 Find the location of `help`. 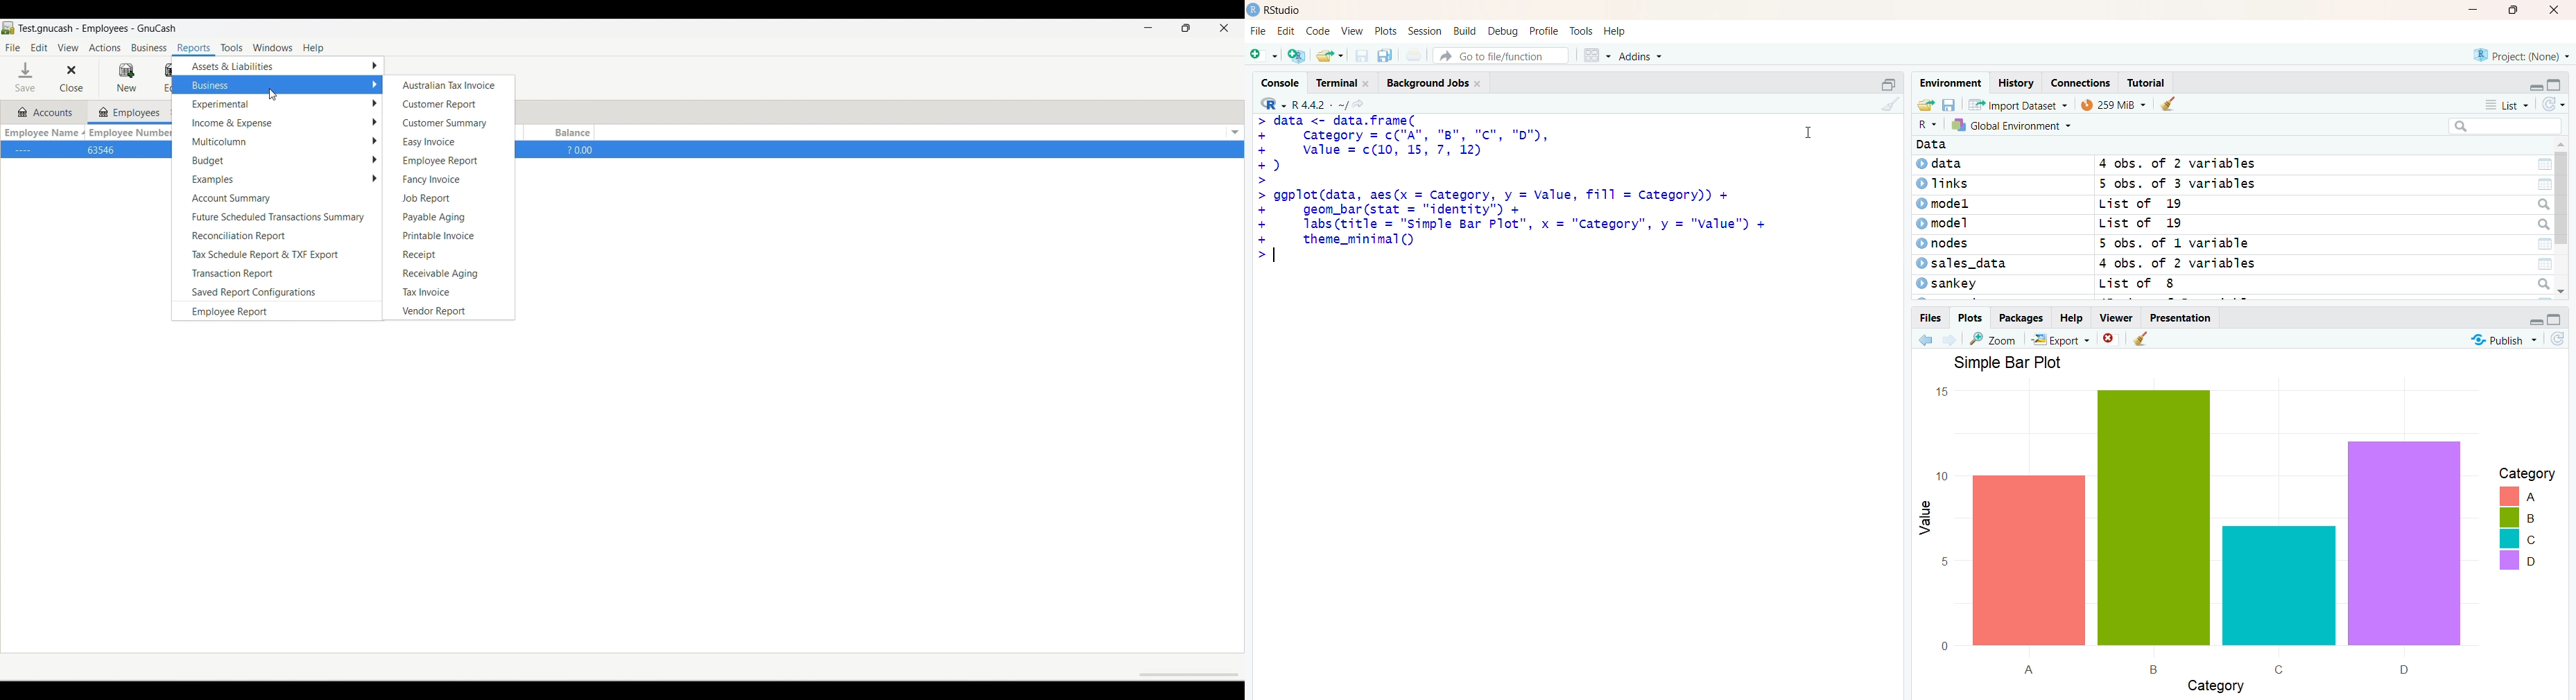

help is located at coordinates (1617, 31).